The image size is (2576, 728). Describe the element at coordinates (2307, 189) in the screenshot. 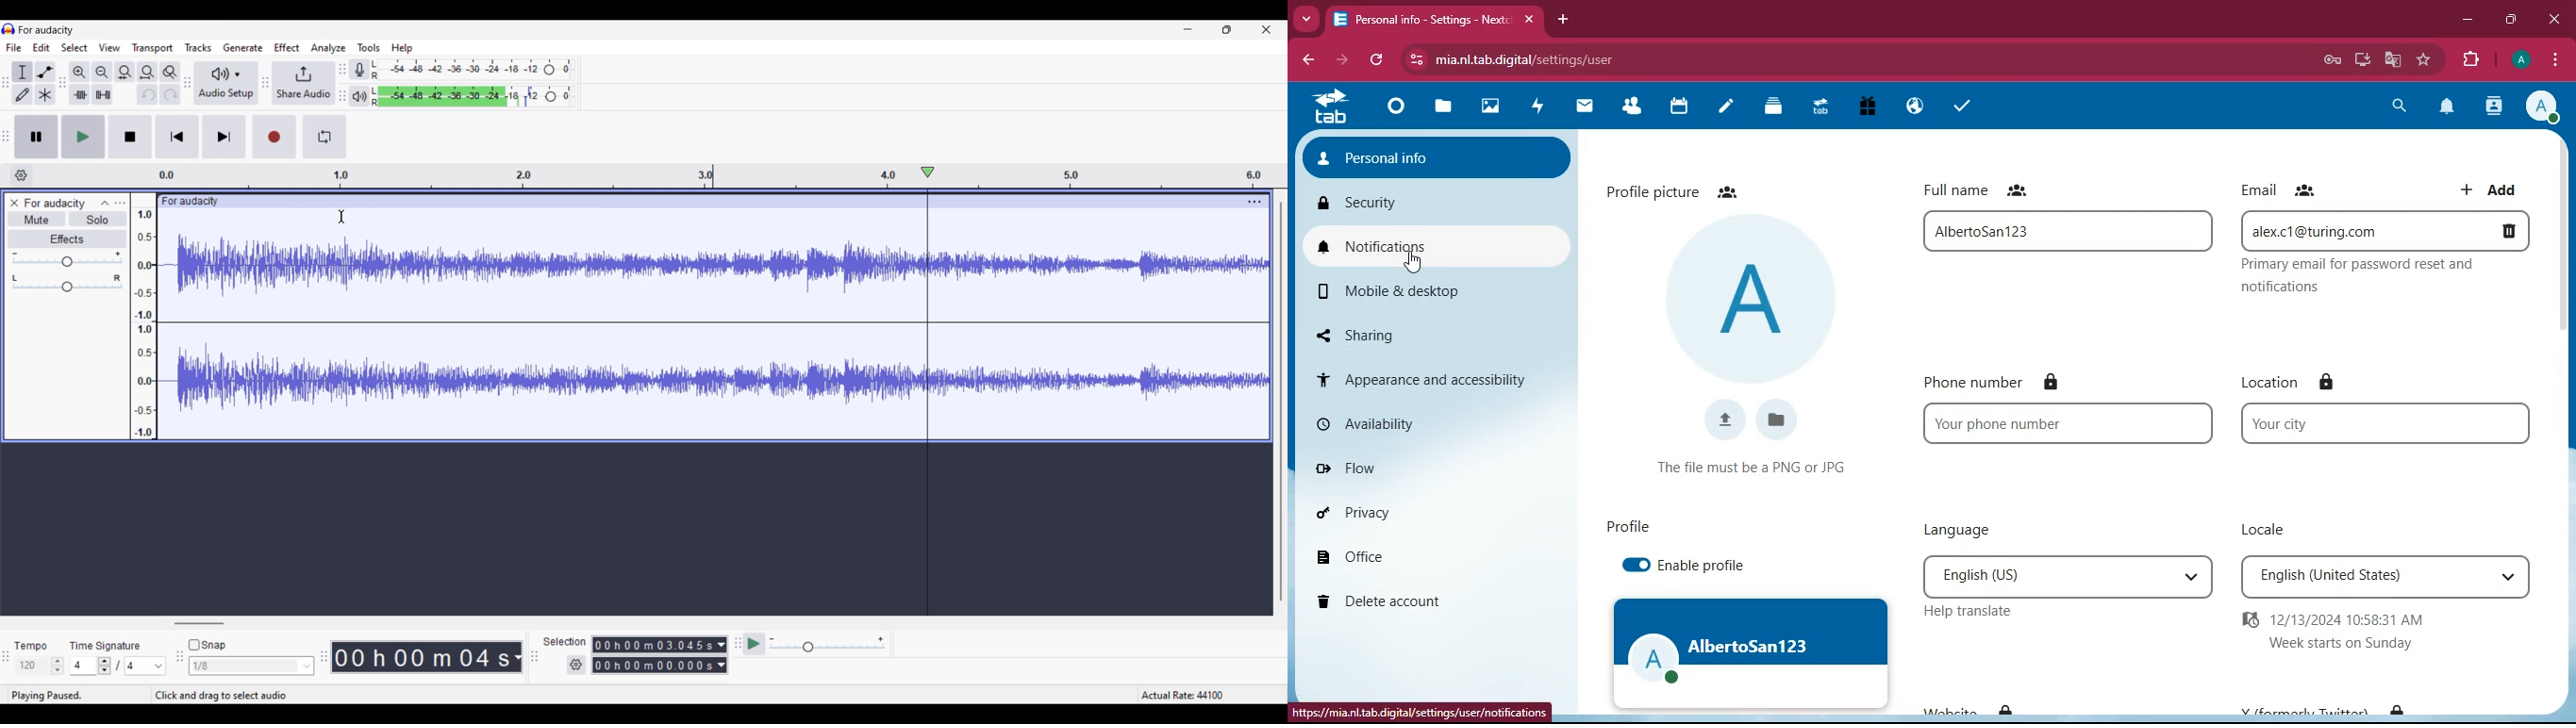

I see `friends` at that location.